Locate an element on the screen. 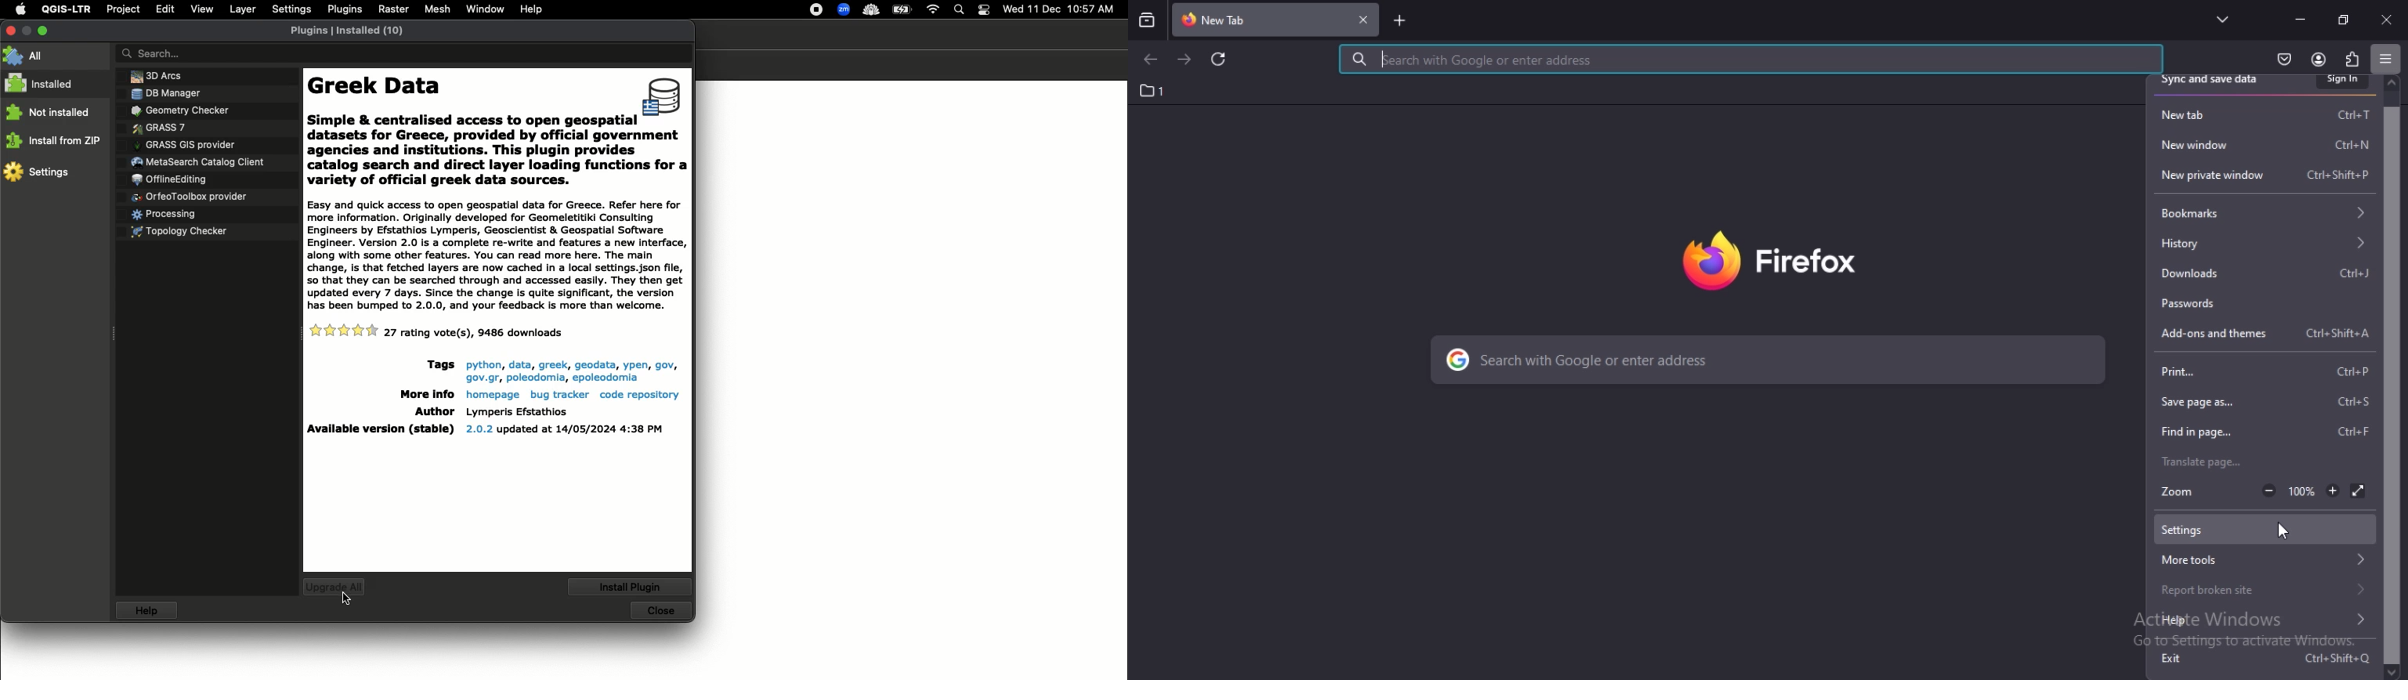  new private window is located at coordinates (2270, 175).